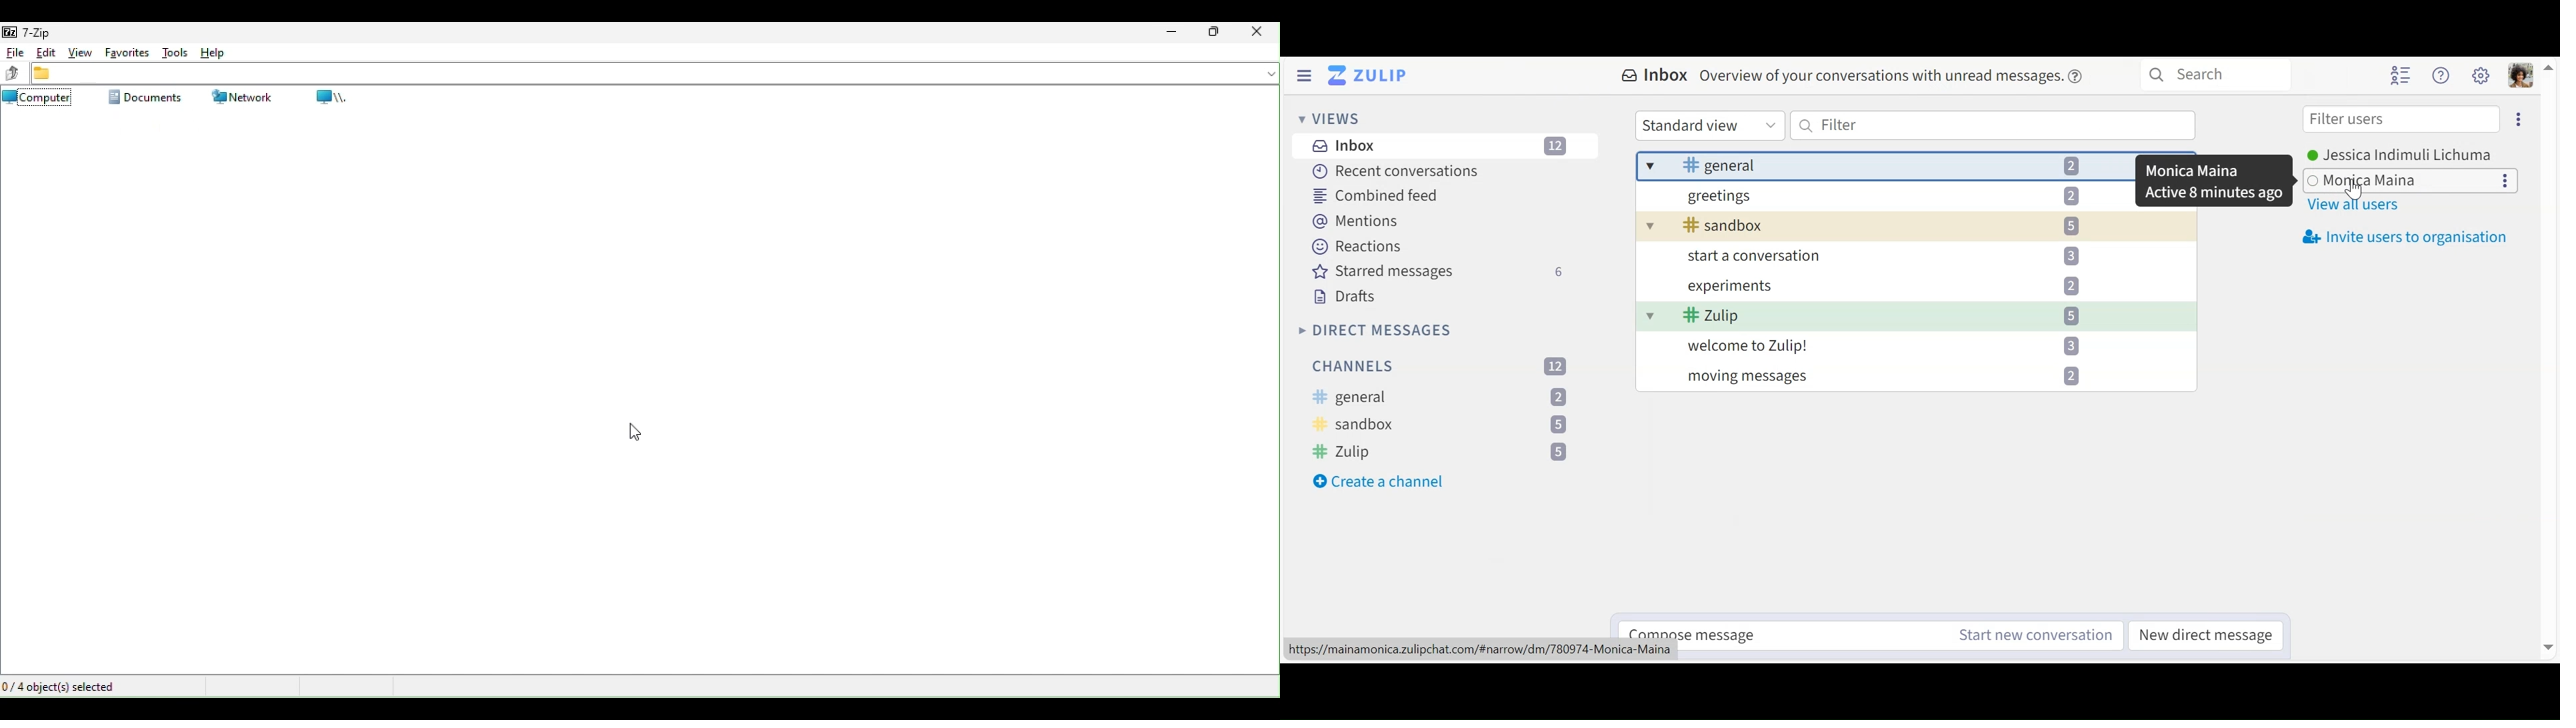  I want to click on message, so click(1919, 348).